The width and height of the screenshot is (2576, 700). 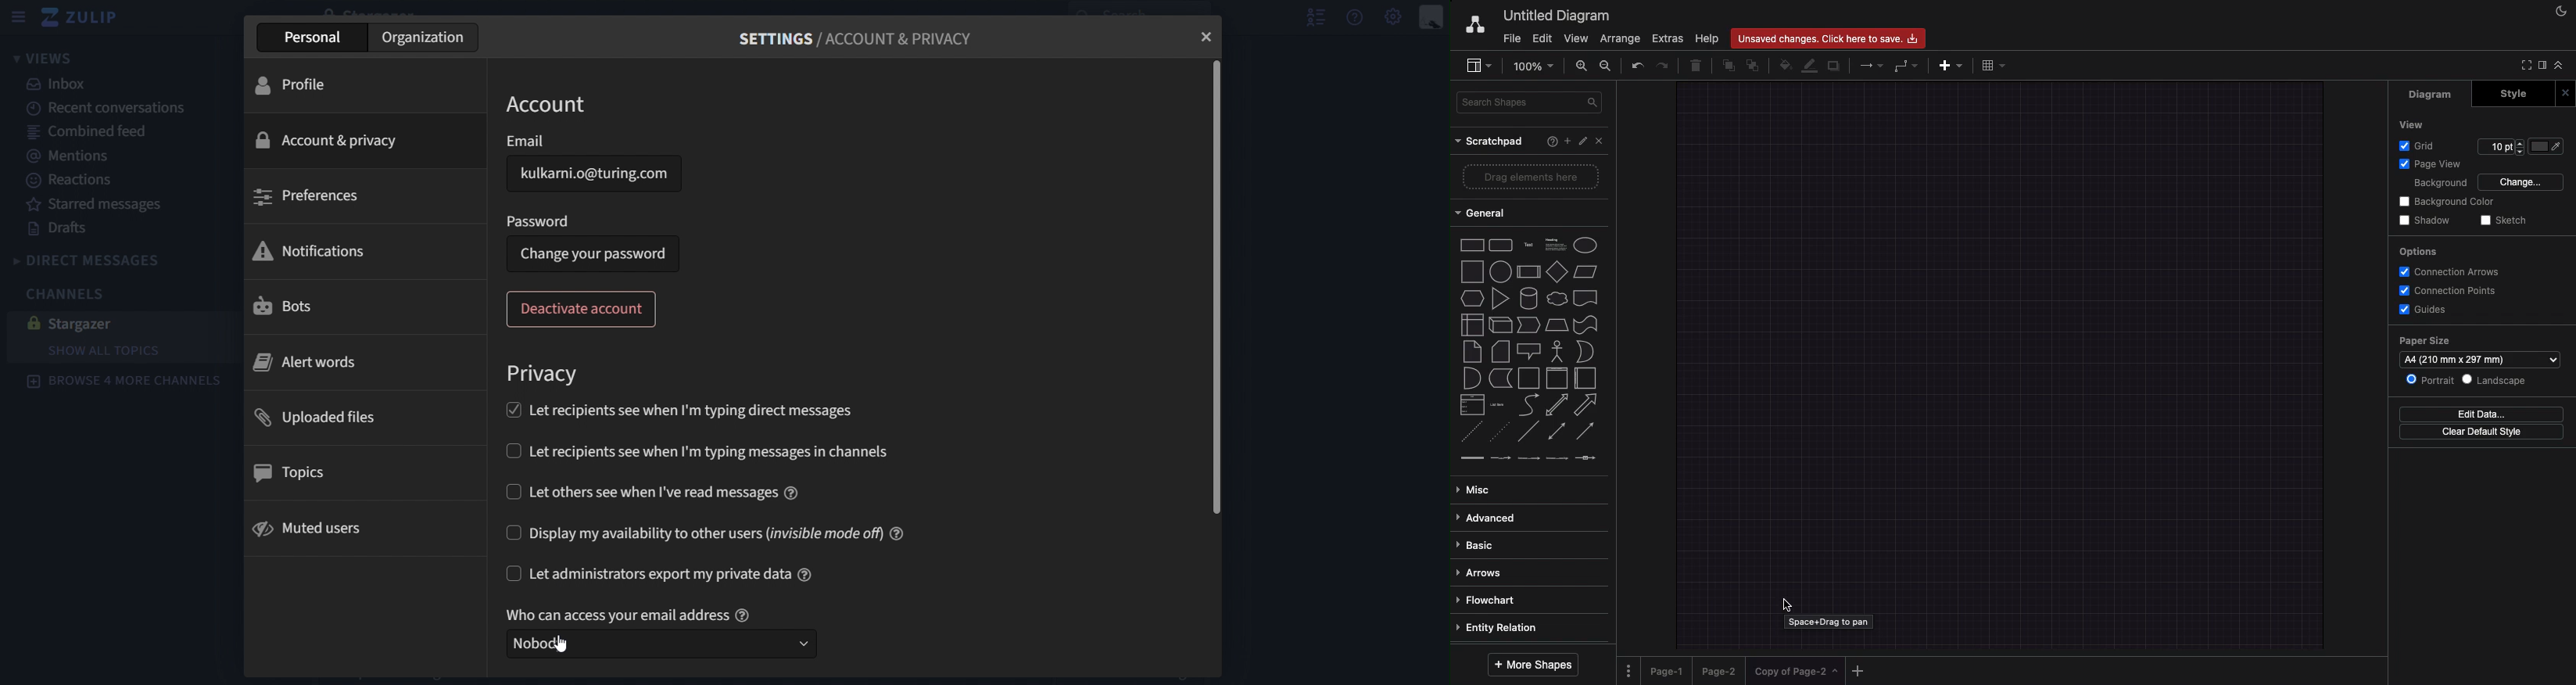 I want to click on a4 (210 mmx297 mm) , so click(x=2481, y=359).